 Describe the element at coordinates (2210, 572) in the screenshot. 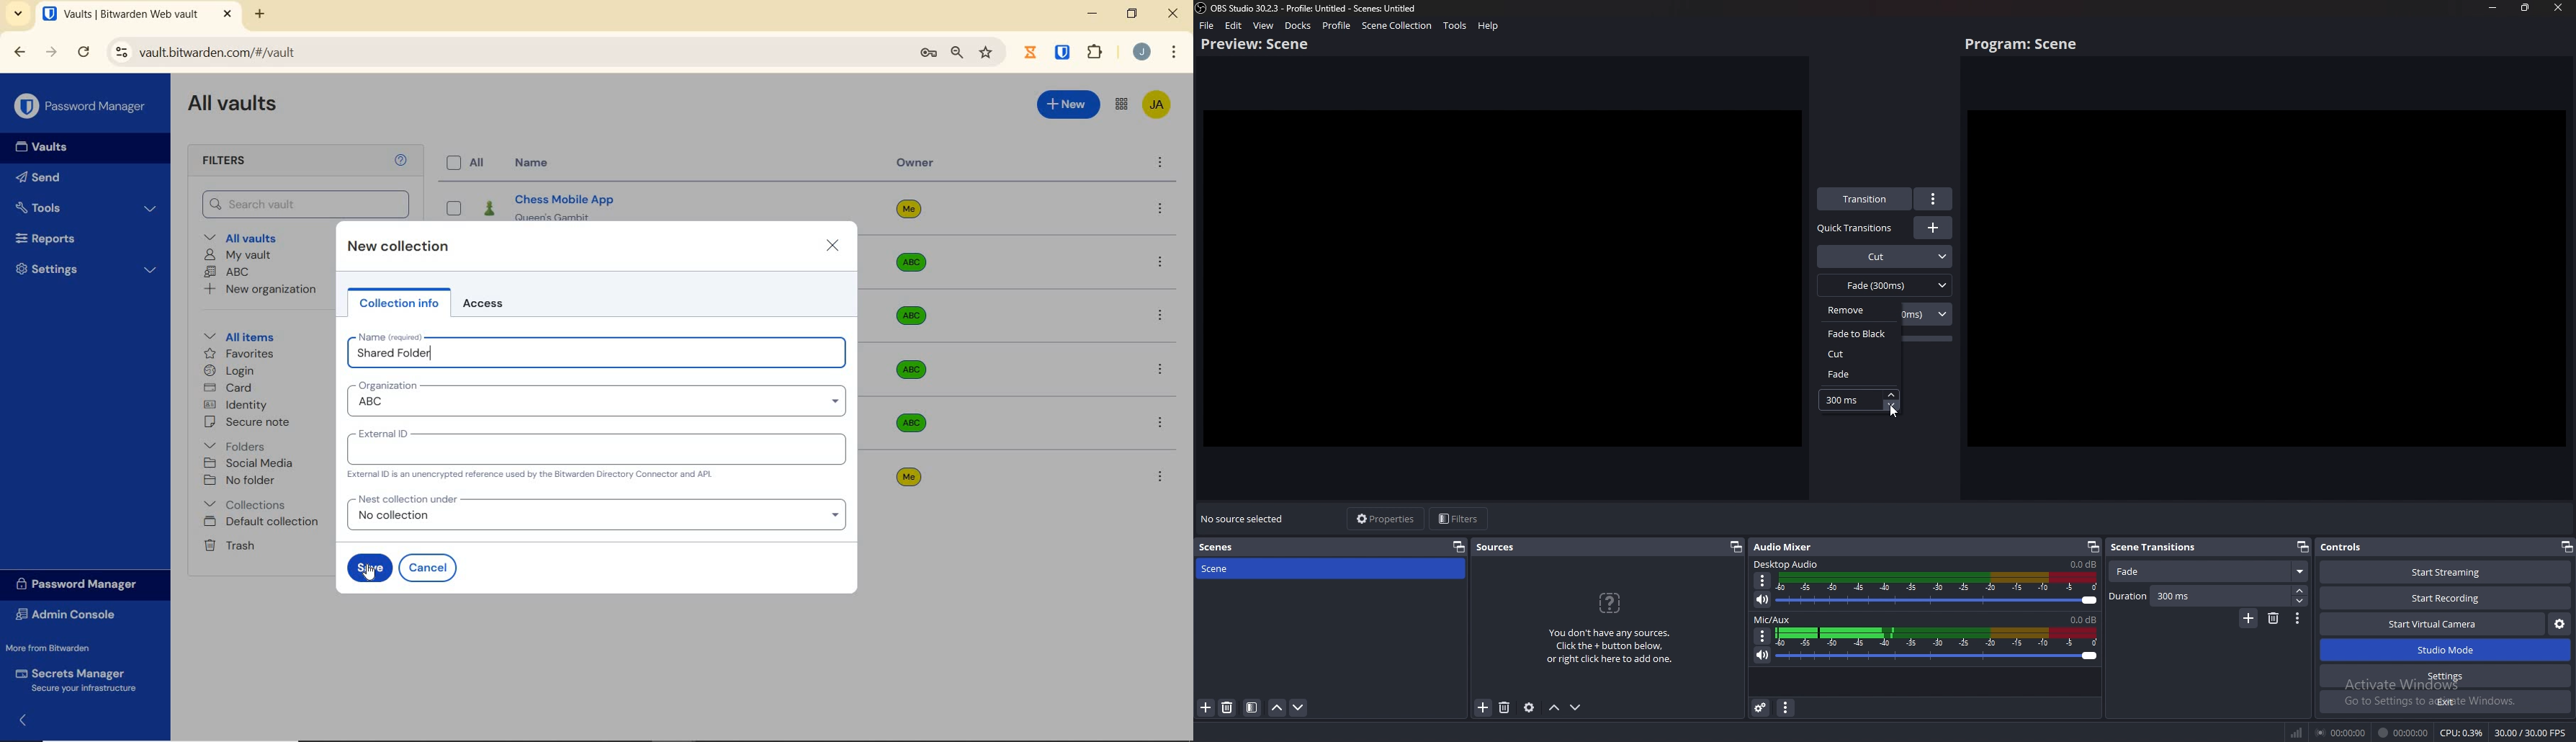

I see `Fade` at that location.